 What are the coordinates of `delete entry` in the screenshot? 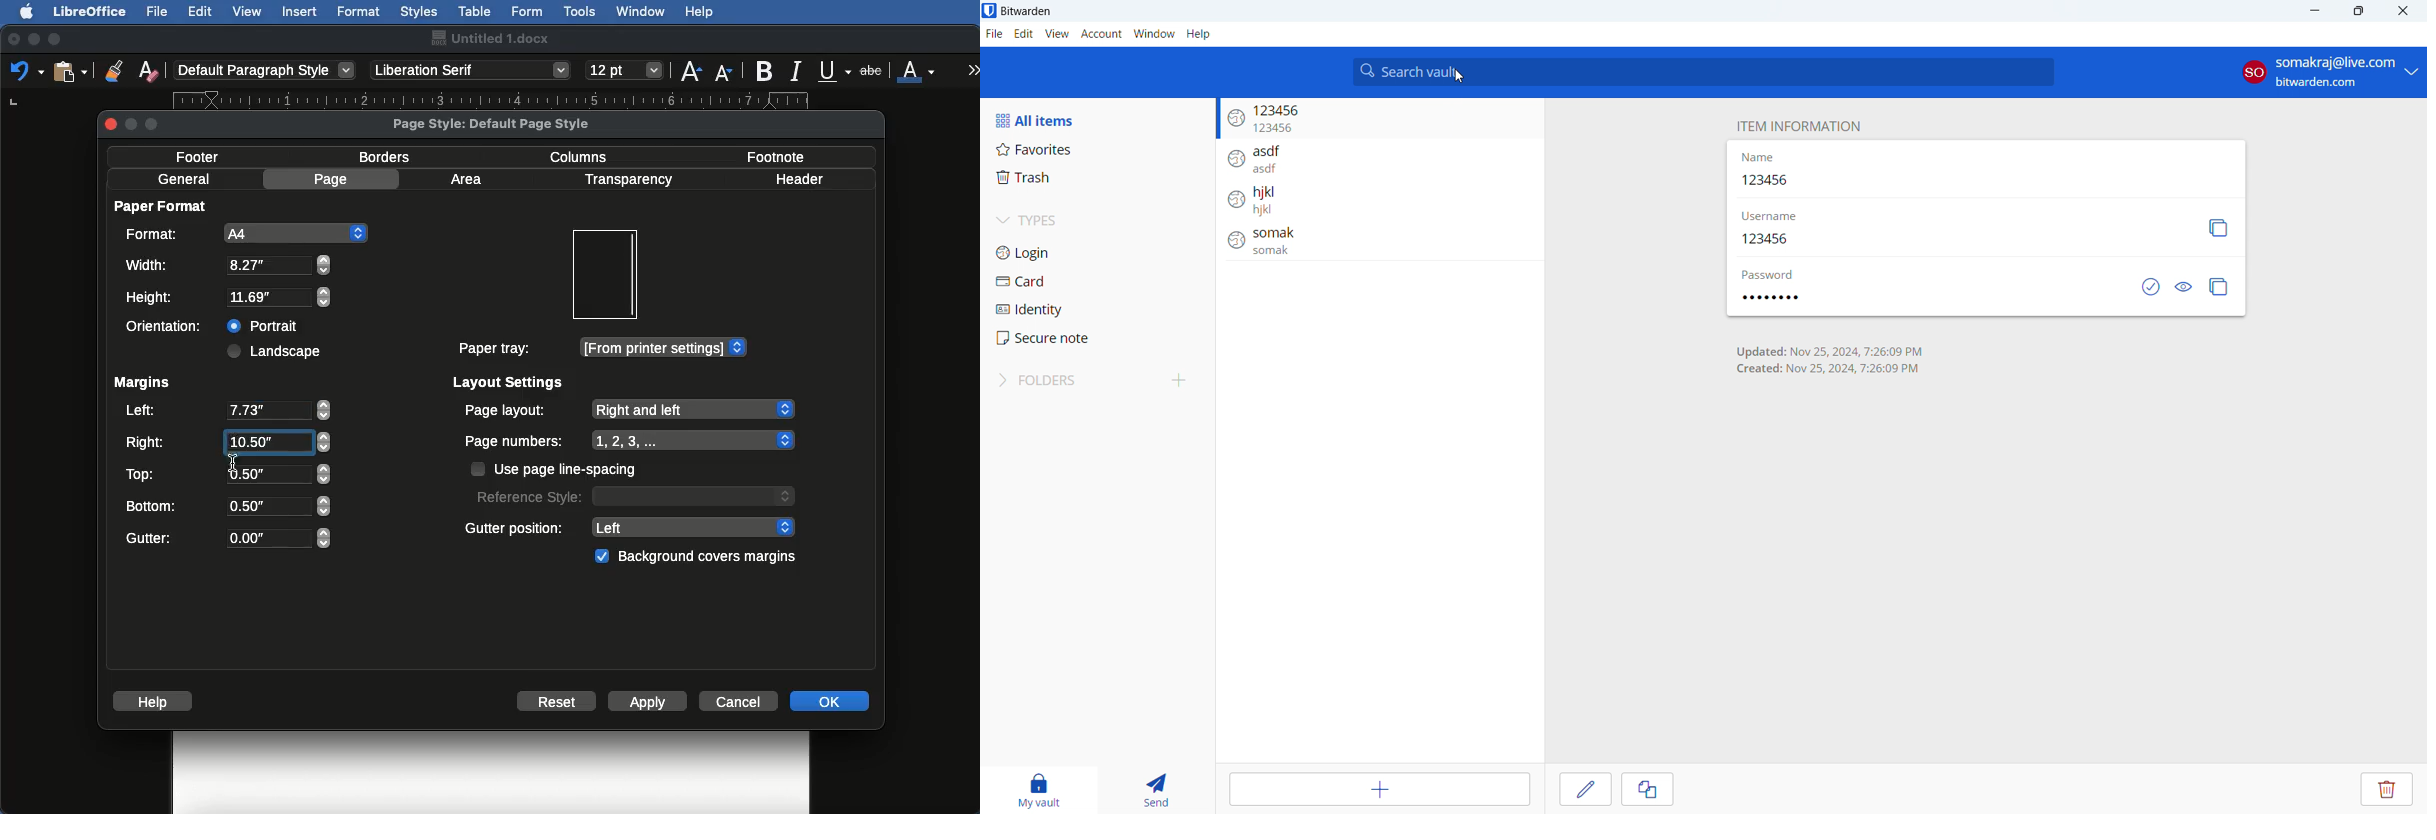 It's located at (2387, 789).